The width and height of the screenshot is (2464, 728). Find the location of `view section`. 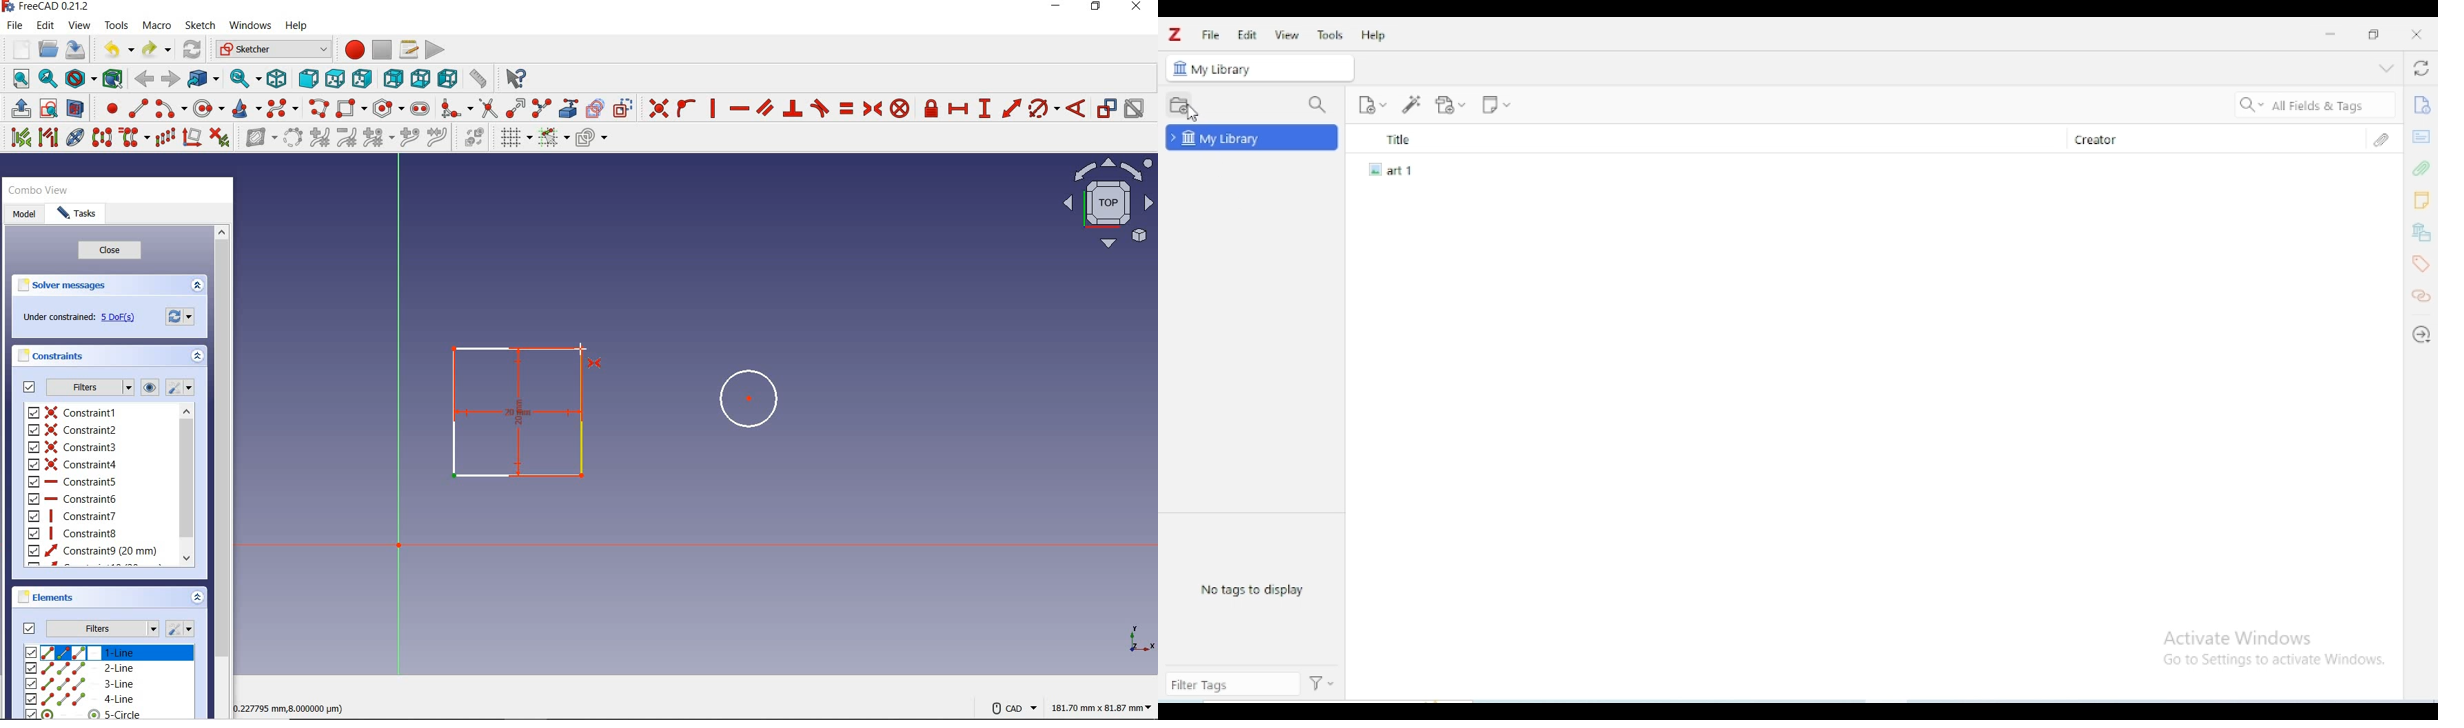

view section is located at coordinates (77, 107).